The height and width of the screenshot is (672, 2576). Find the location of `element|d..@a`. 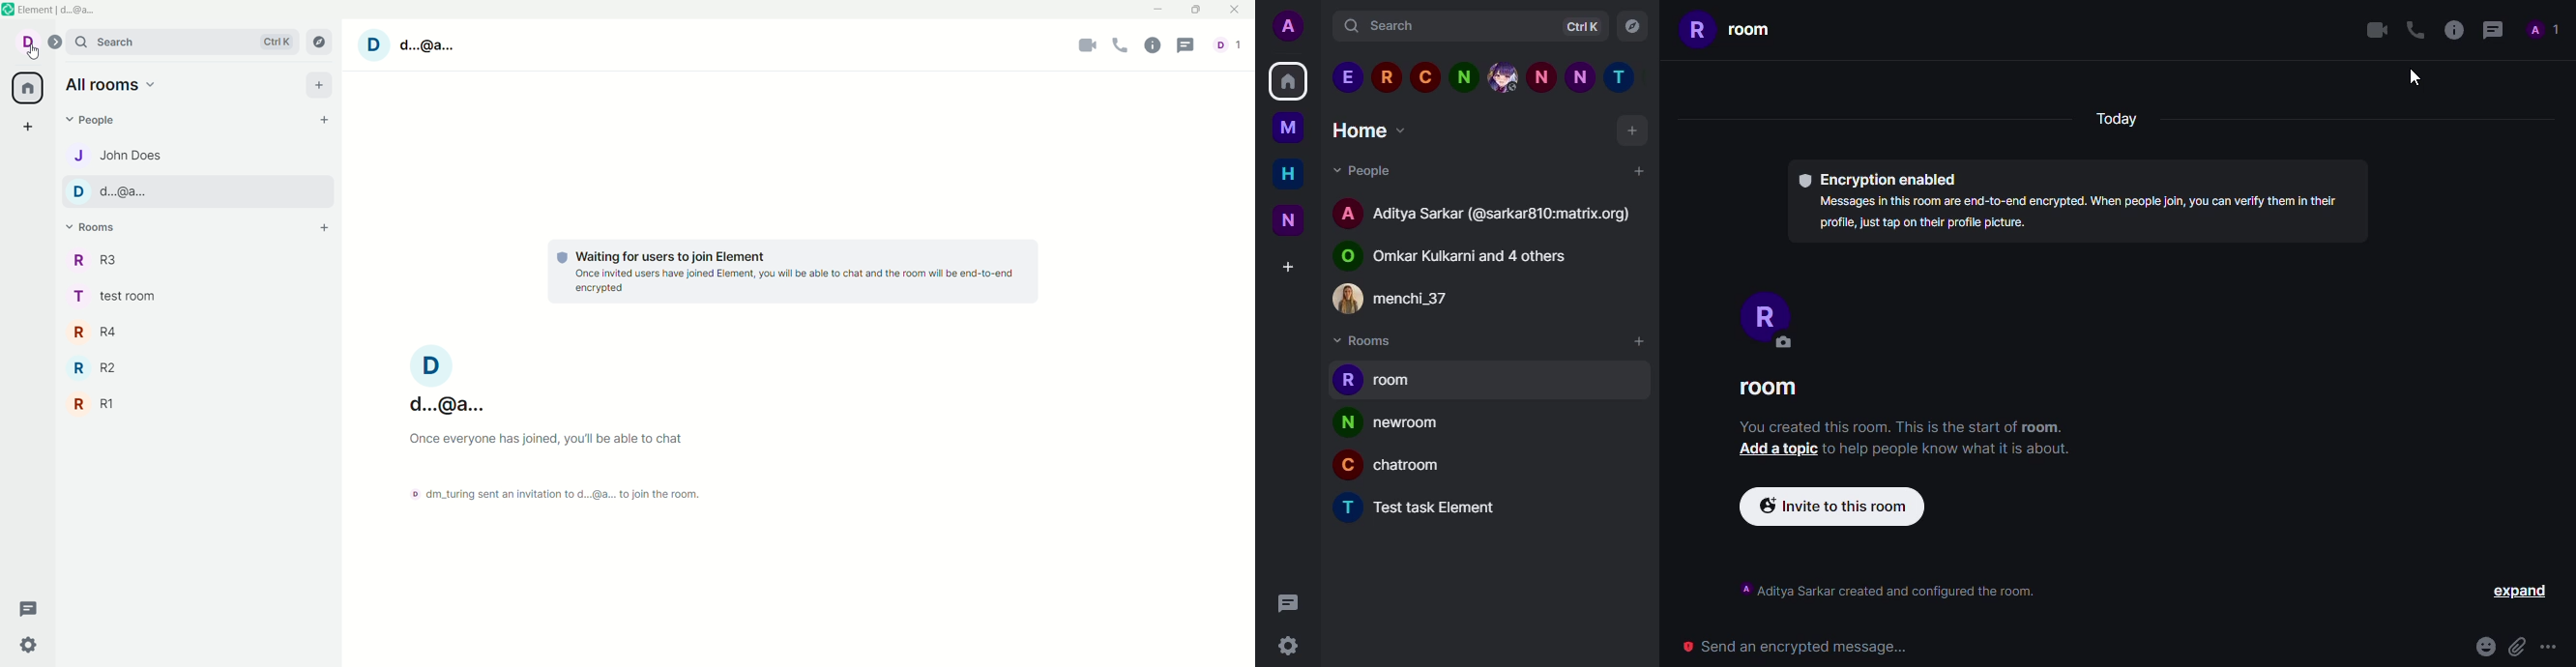

element|d..@a is located at coordinates (72, 11).